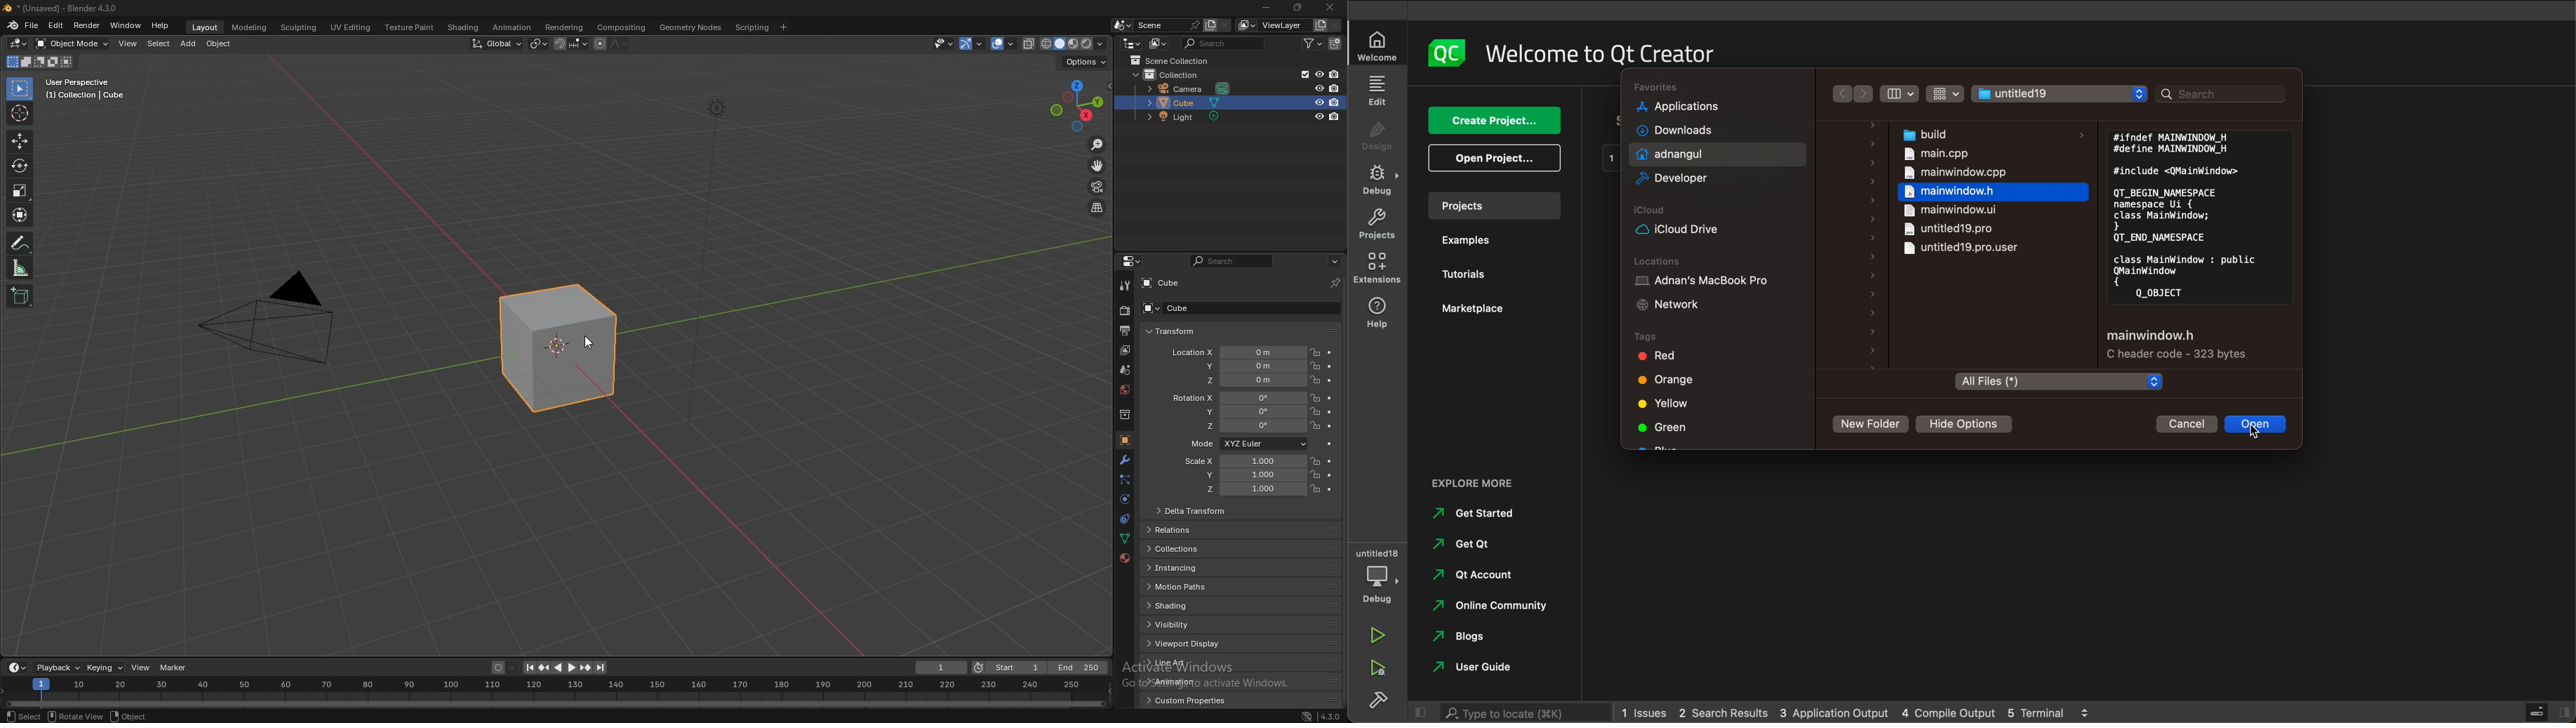  I want to click on hide in viewport, so click(1319, 74).